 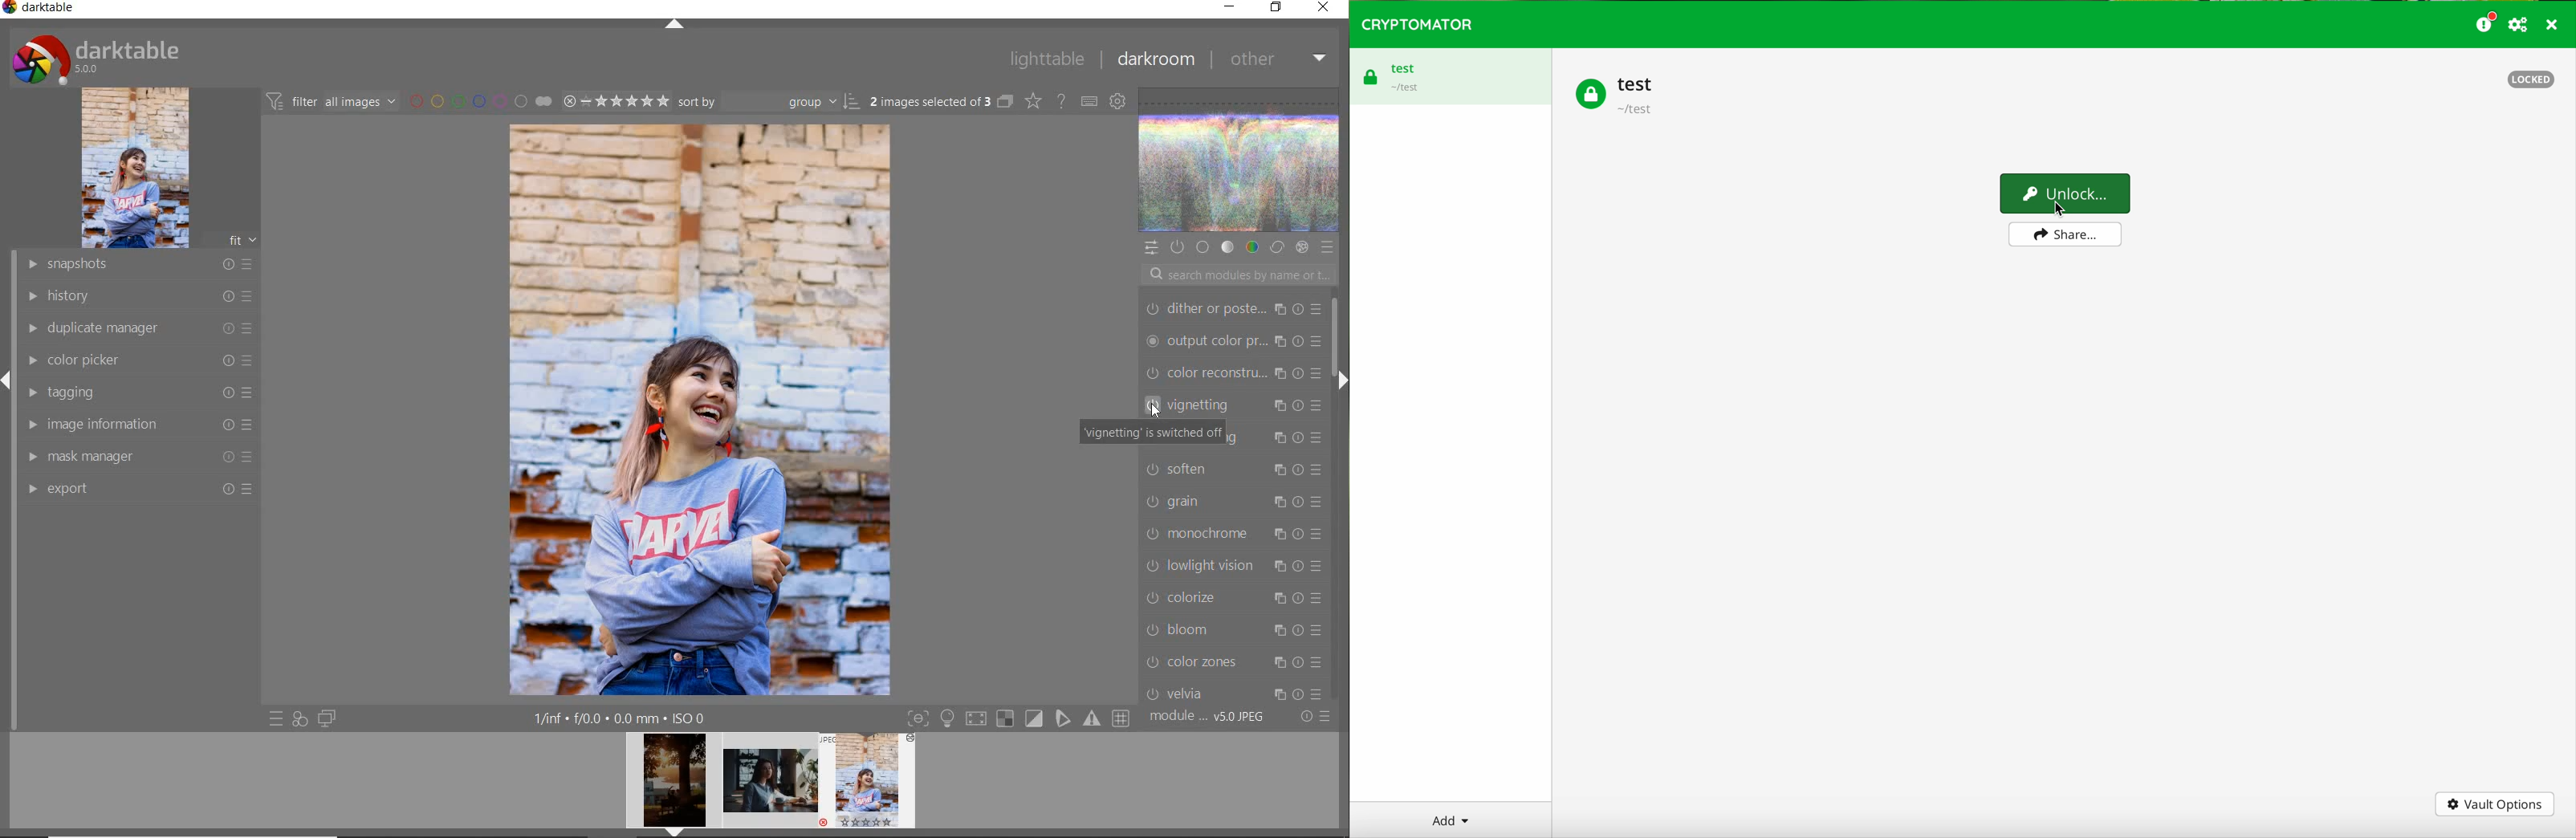 What do you see at coordinates (1232, 372) in the screenshot?
I see `tone equalizer` at bounding box center [1232, 372].